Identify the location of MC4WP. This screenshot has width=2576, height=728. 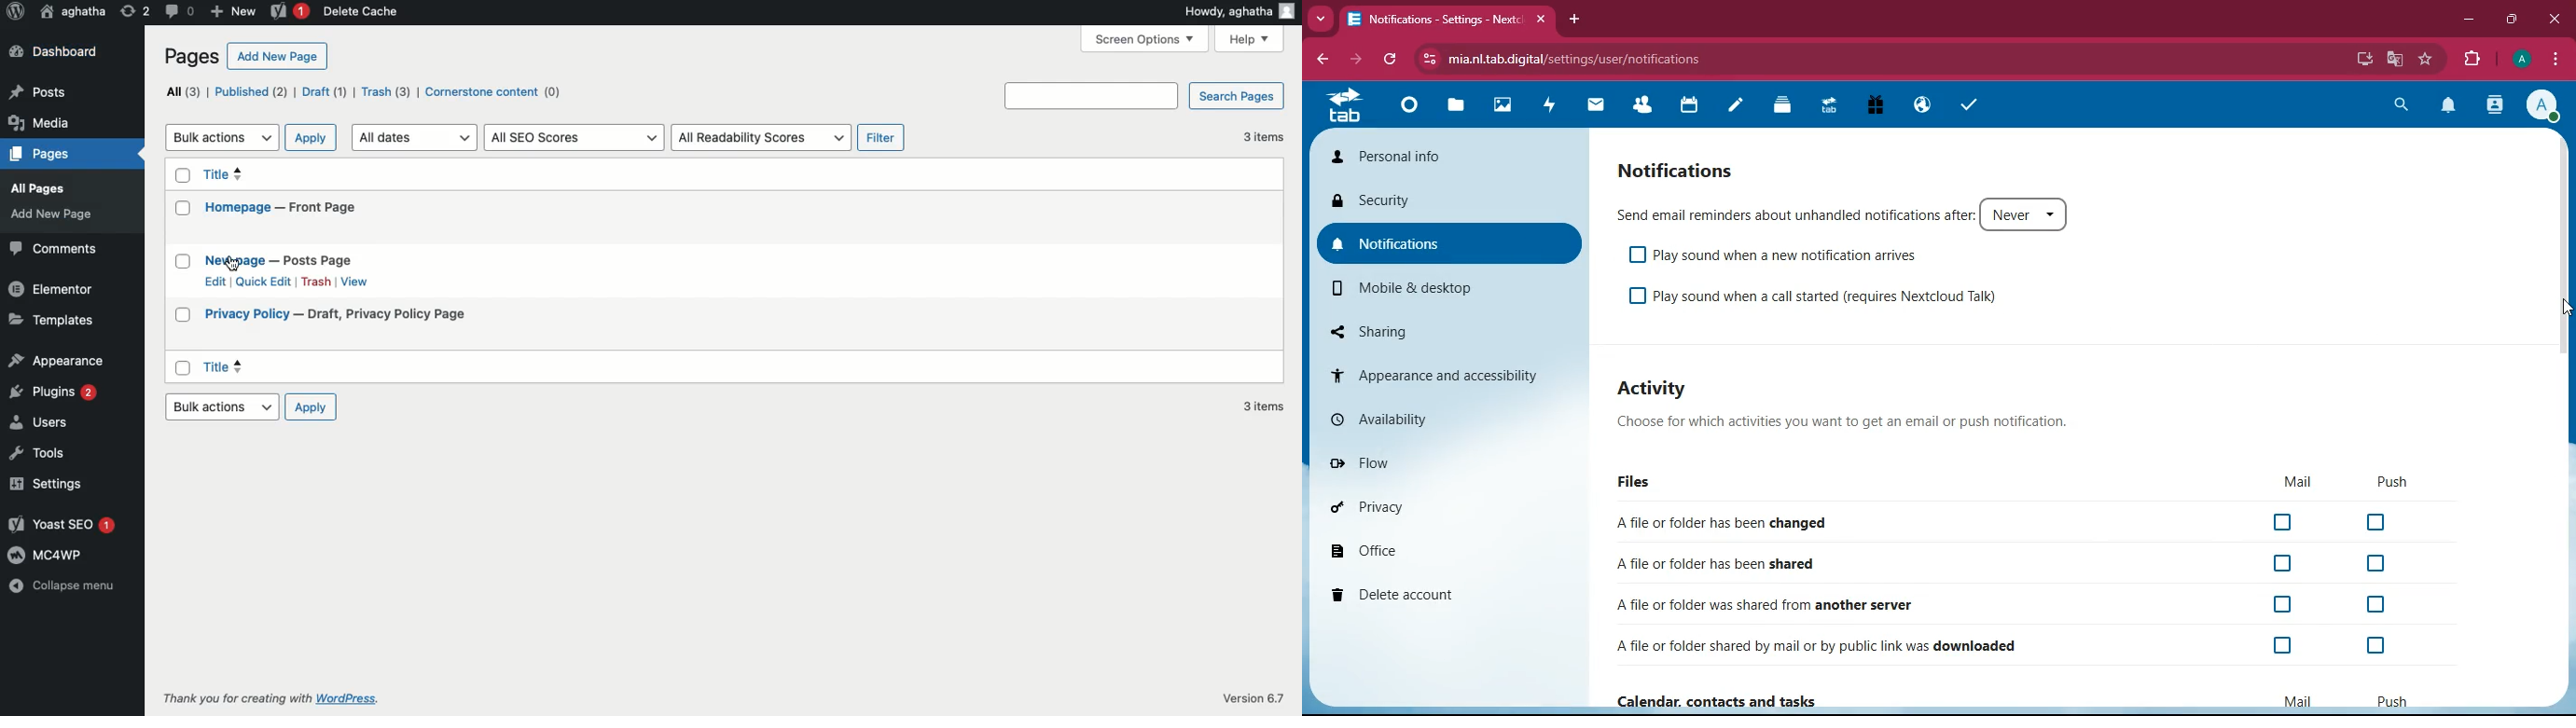
(43, 554).